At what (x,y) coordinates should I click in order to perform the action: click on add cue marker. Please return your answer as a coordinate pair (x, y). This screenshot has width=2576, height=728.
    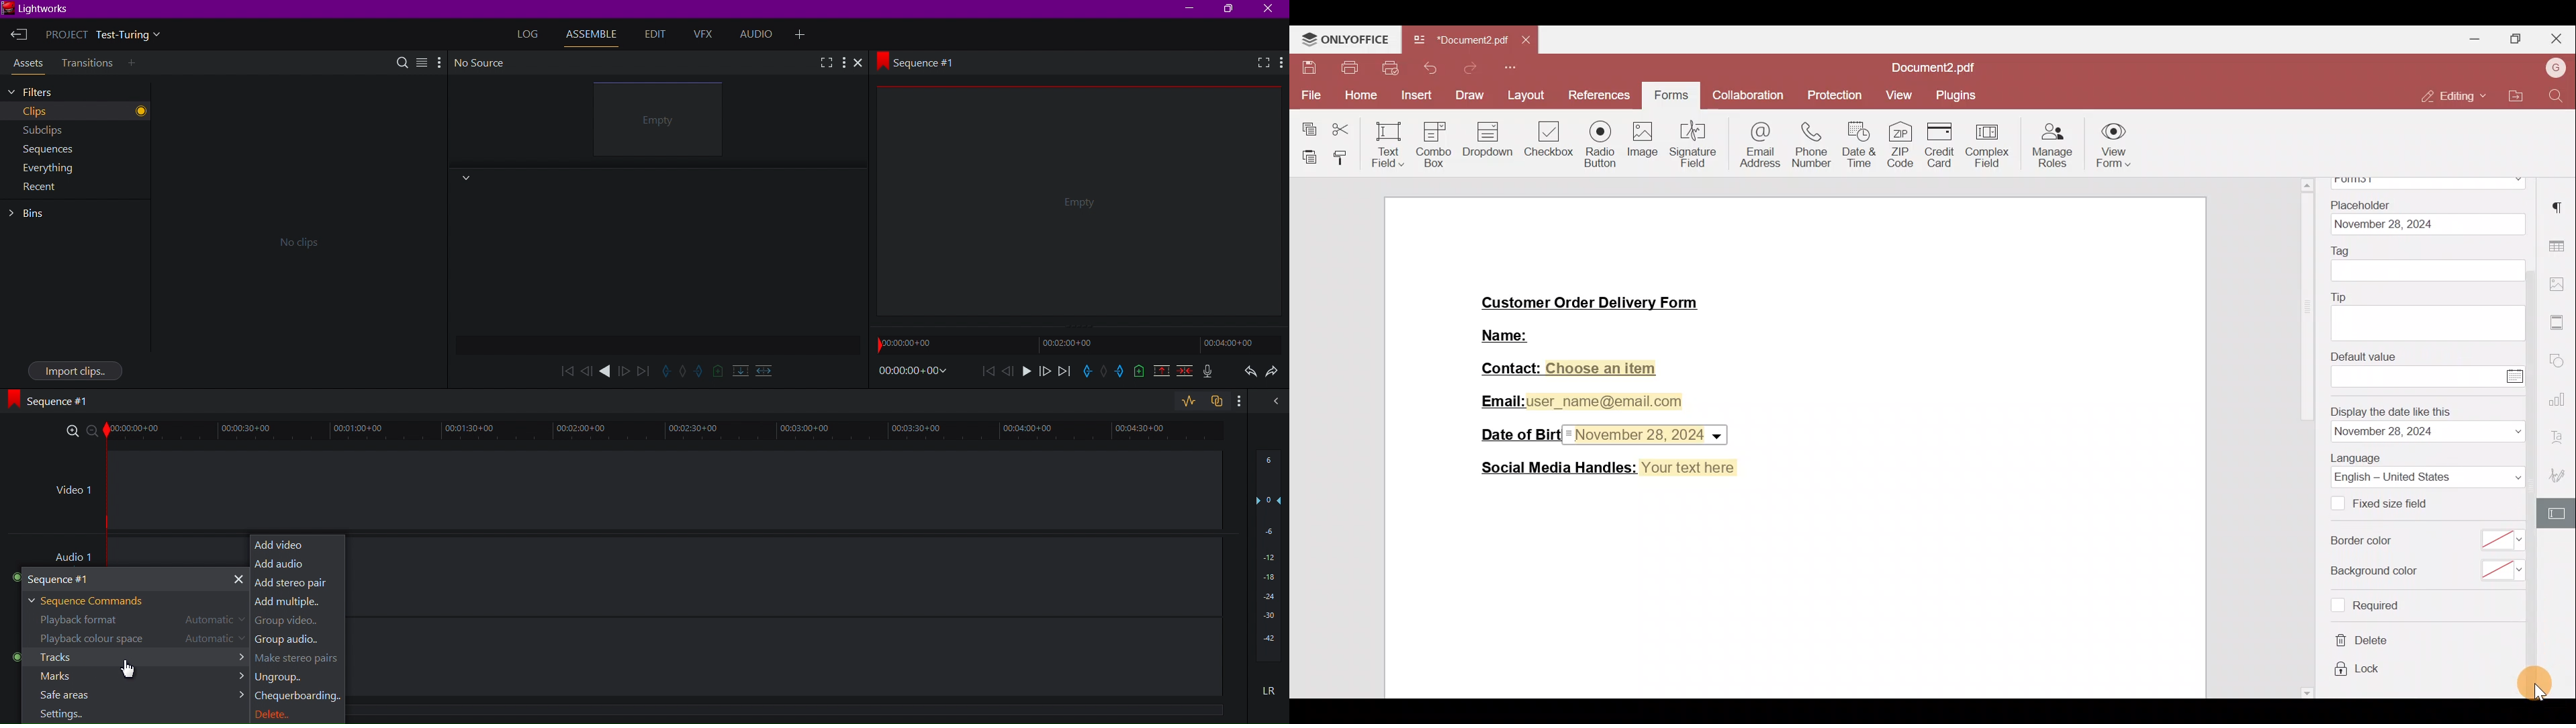
    Looking at the image, I should click on (718, 371).